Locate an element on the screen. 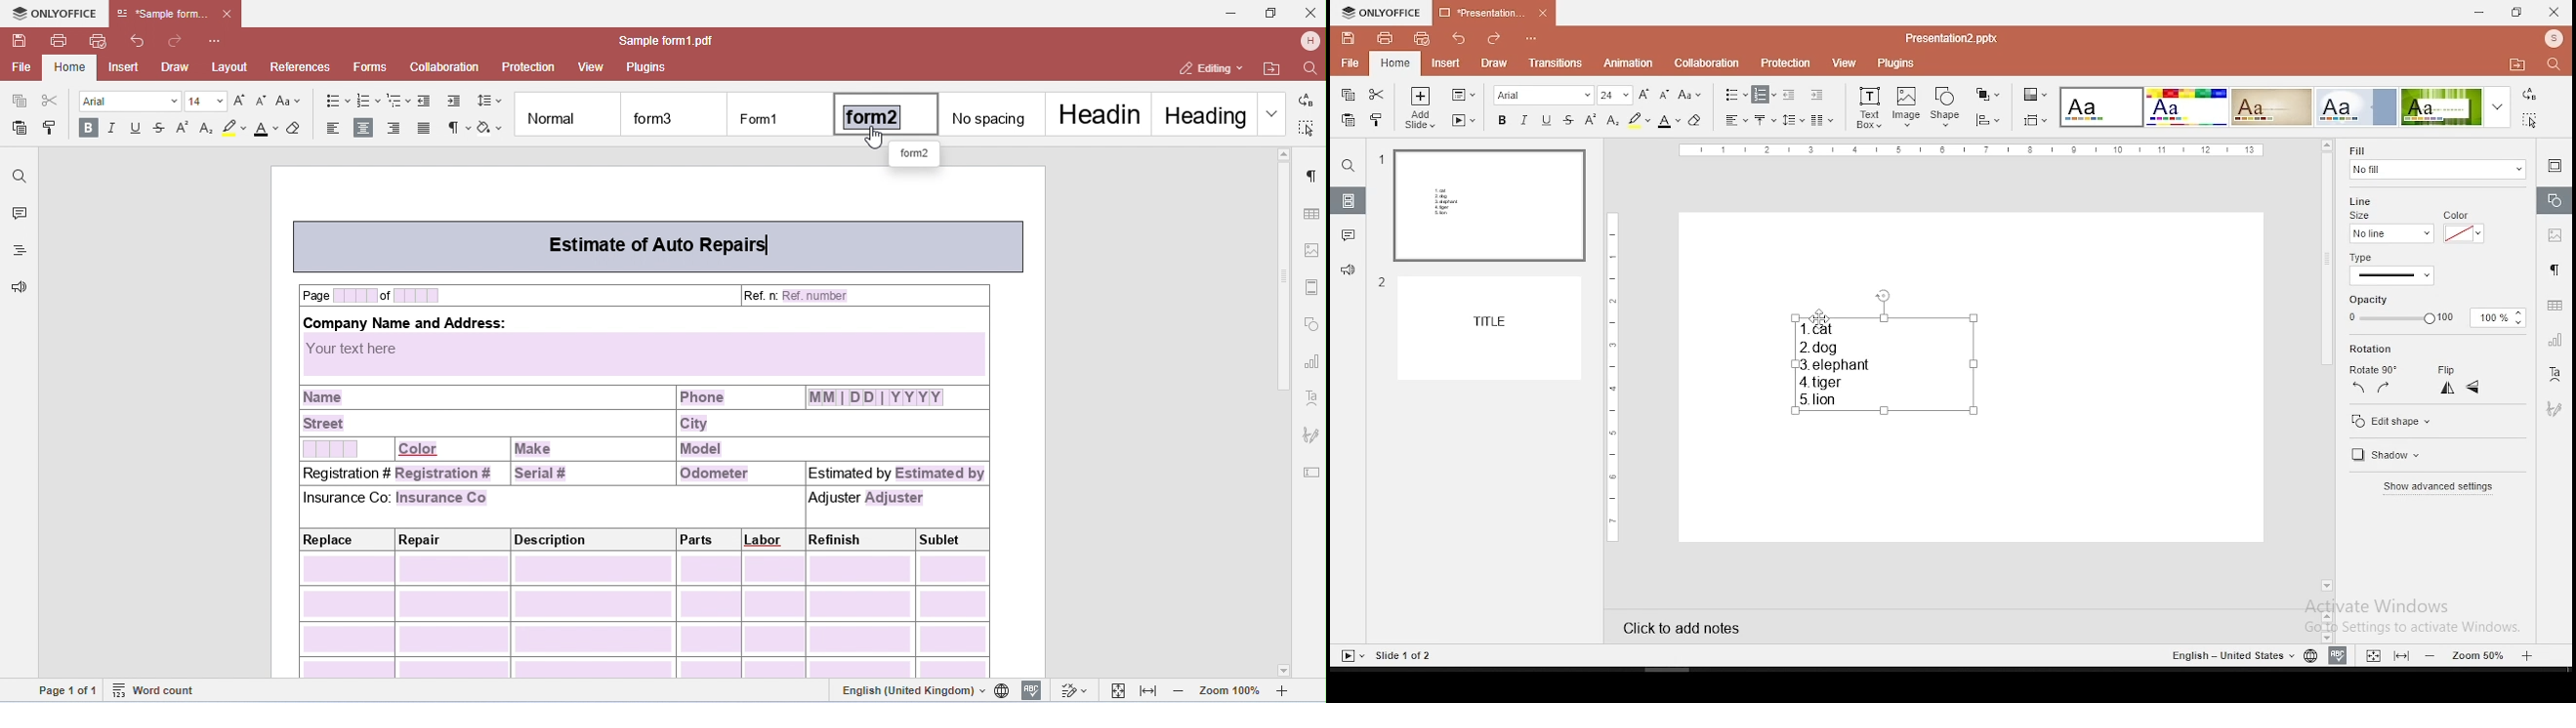 Image resolution: width=2576 pixels, height=728 pixels. Presentation2.pptx is located at coordinates (1958, 38).